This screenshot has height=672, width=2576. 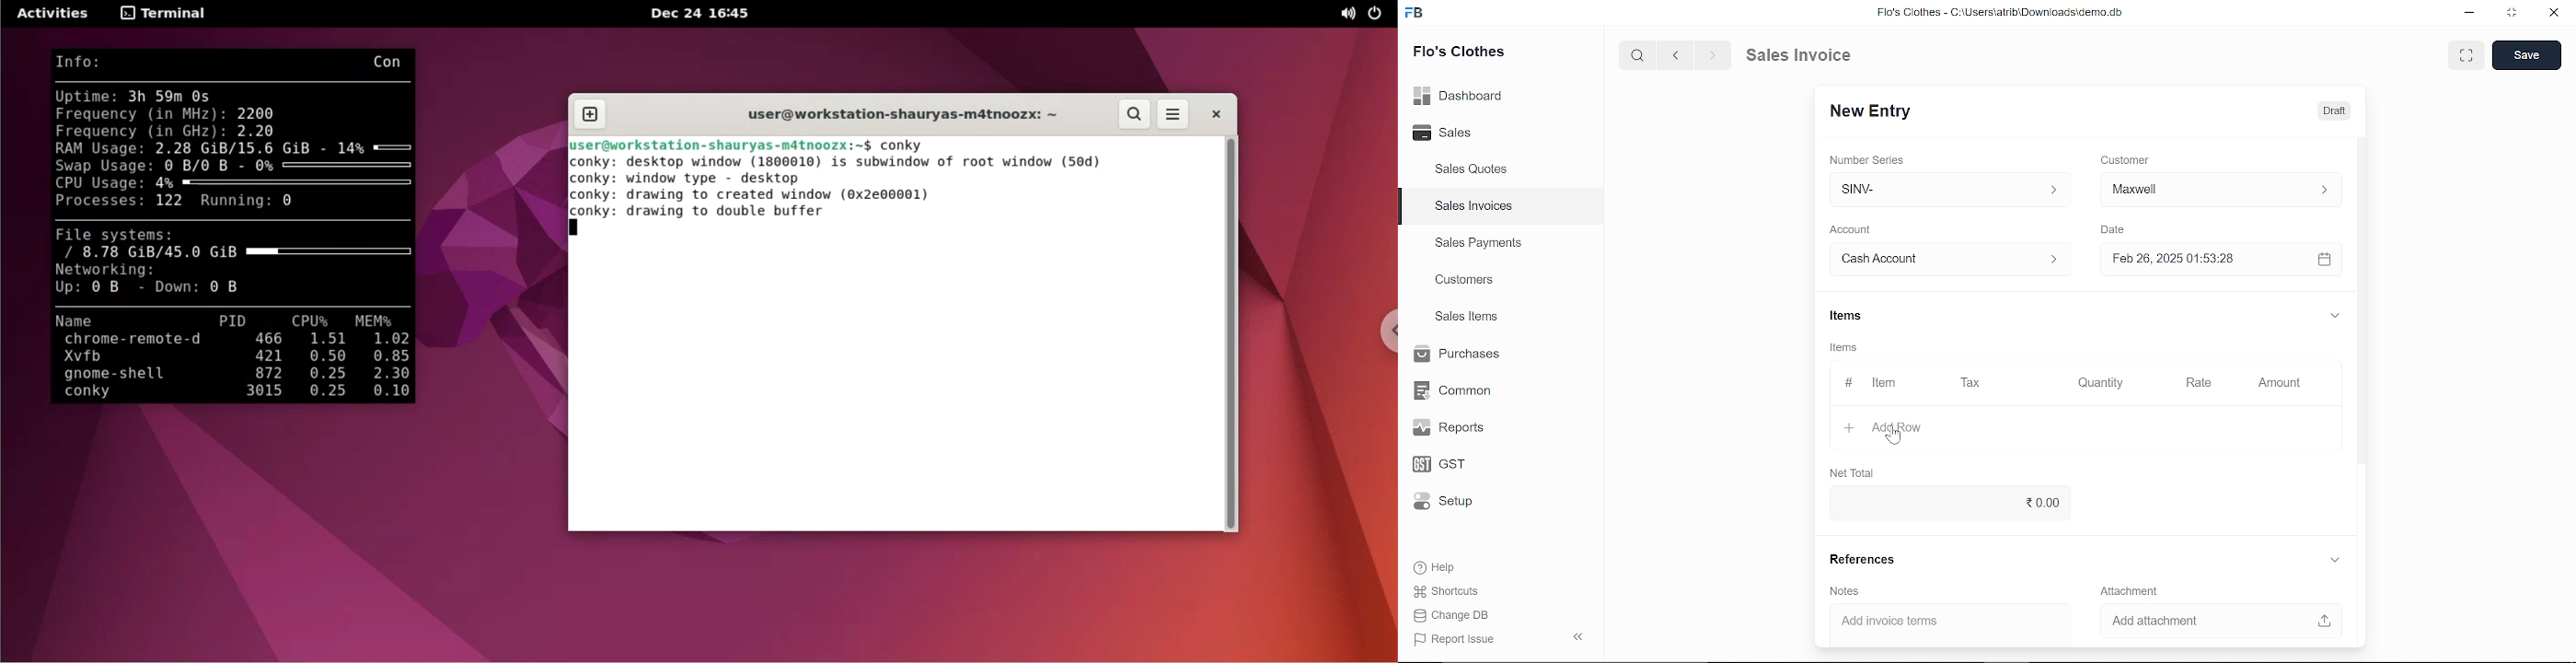 What do you see at coordinates (1869, 159) in the screenshot?
I see `Number Series` at bounding box center [1869, 159].